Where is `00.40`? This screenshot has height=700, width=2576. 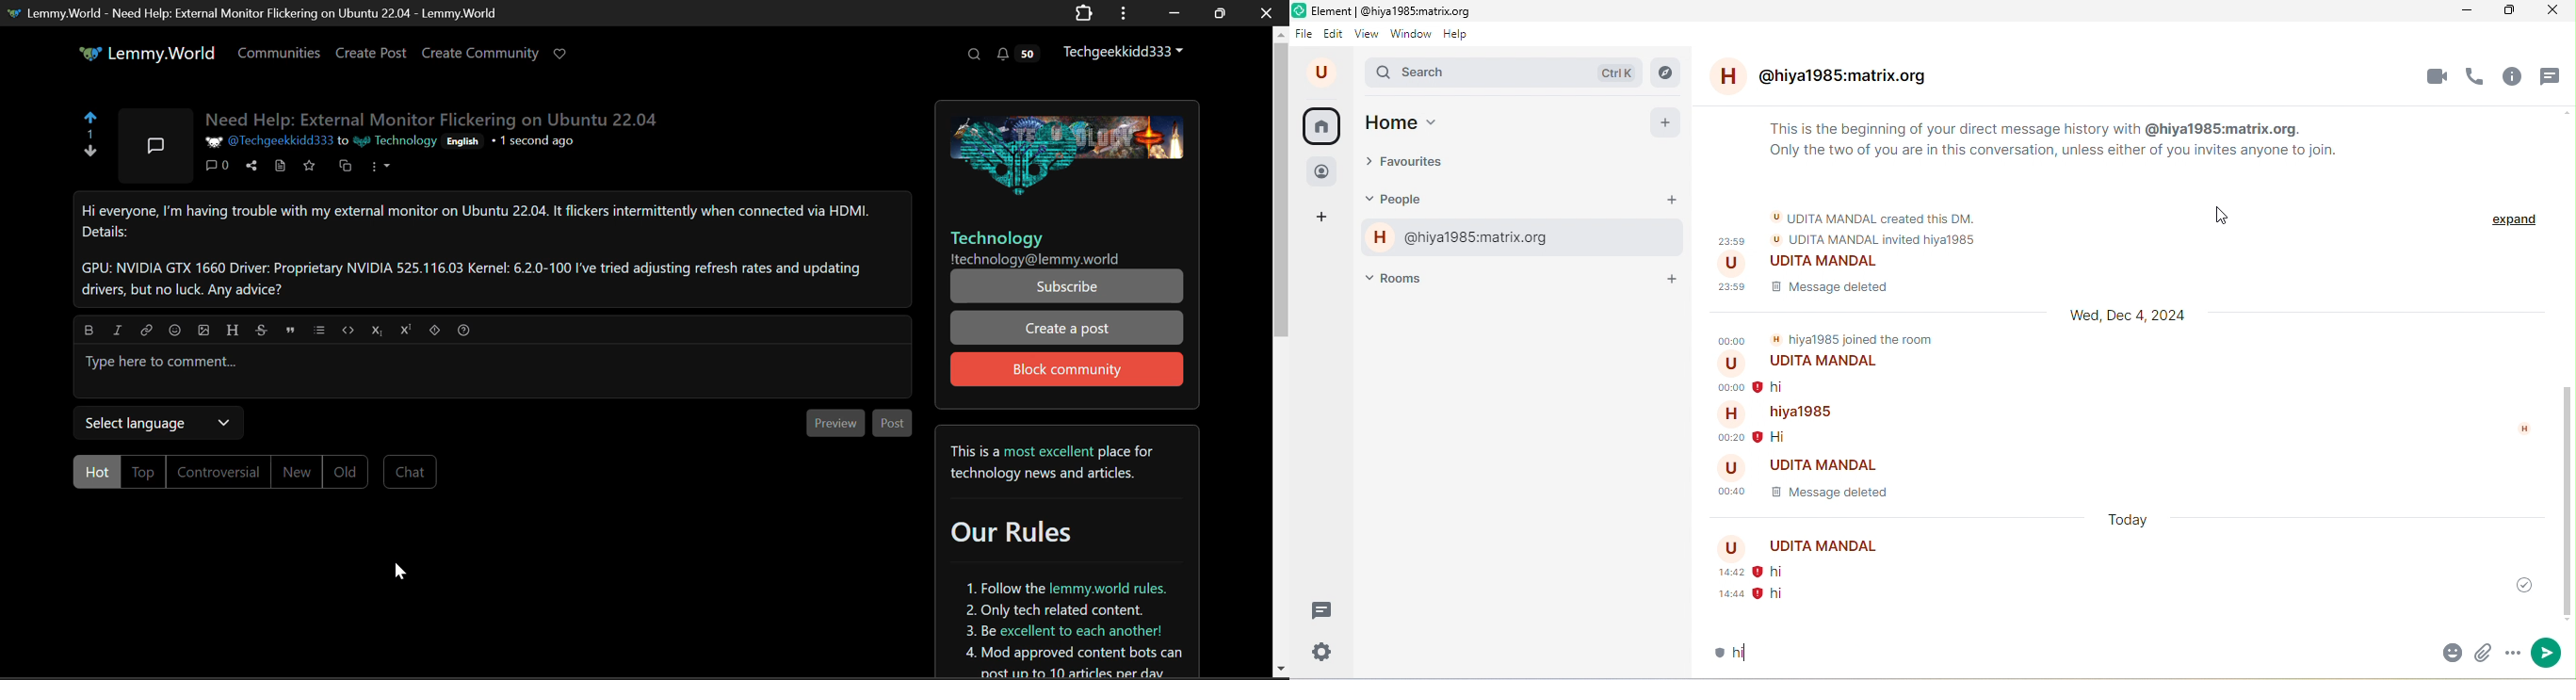 00.40 is located at coordinates (1727, 493).